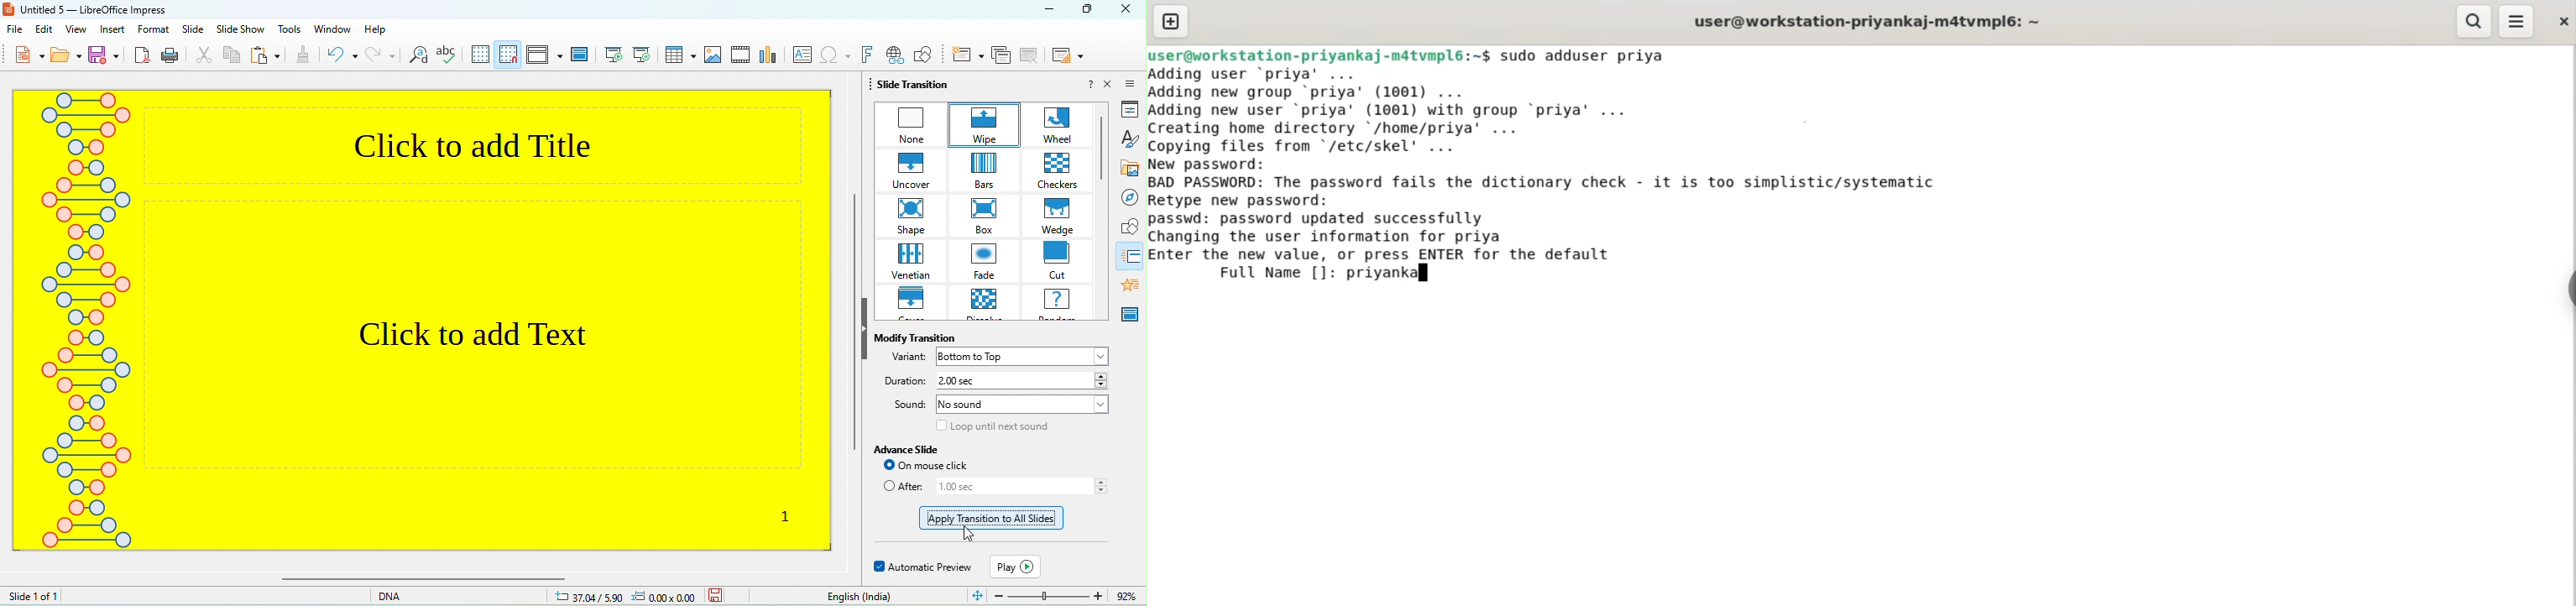 The image size is (2576, 616). I want to click on master slid, so click(579, 57).